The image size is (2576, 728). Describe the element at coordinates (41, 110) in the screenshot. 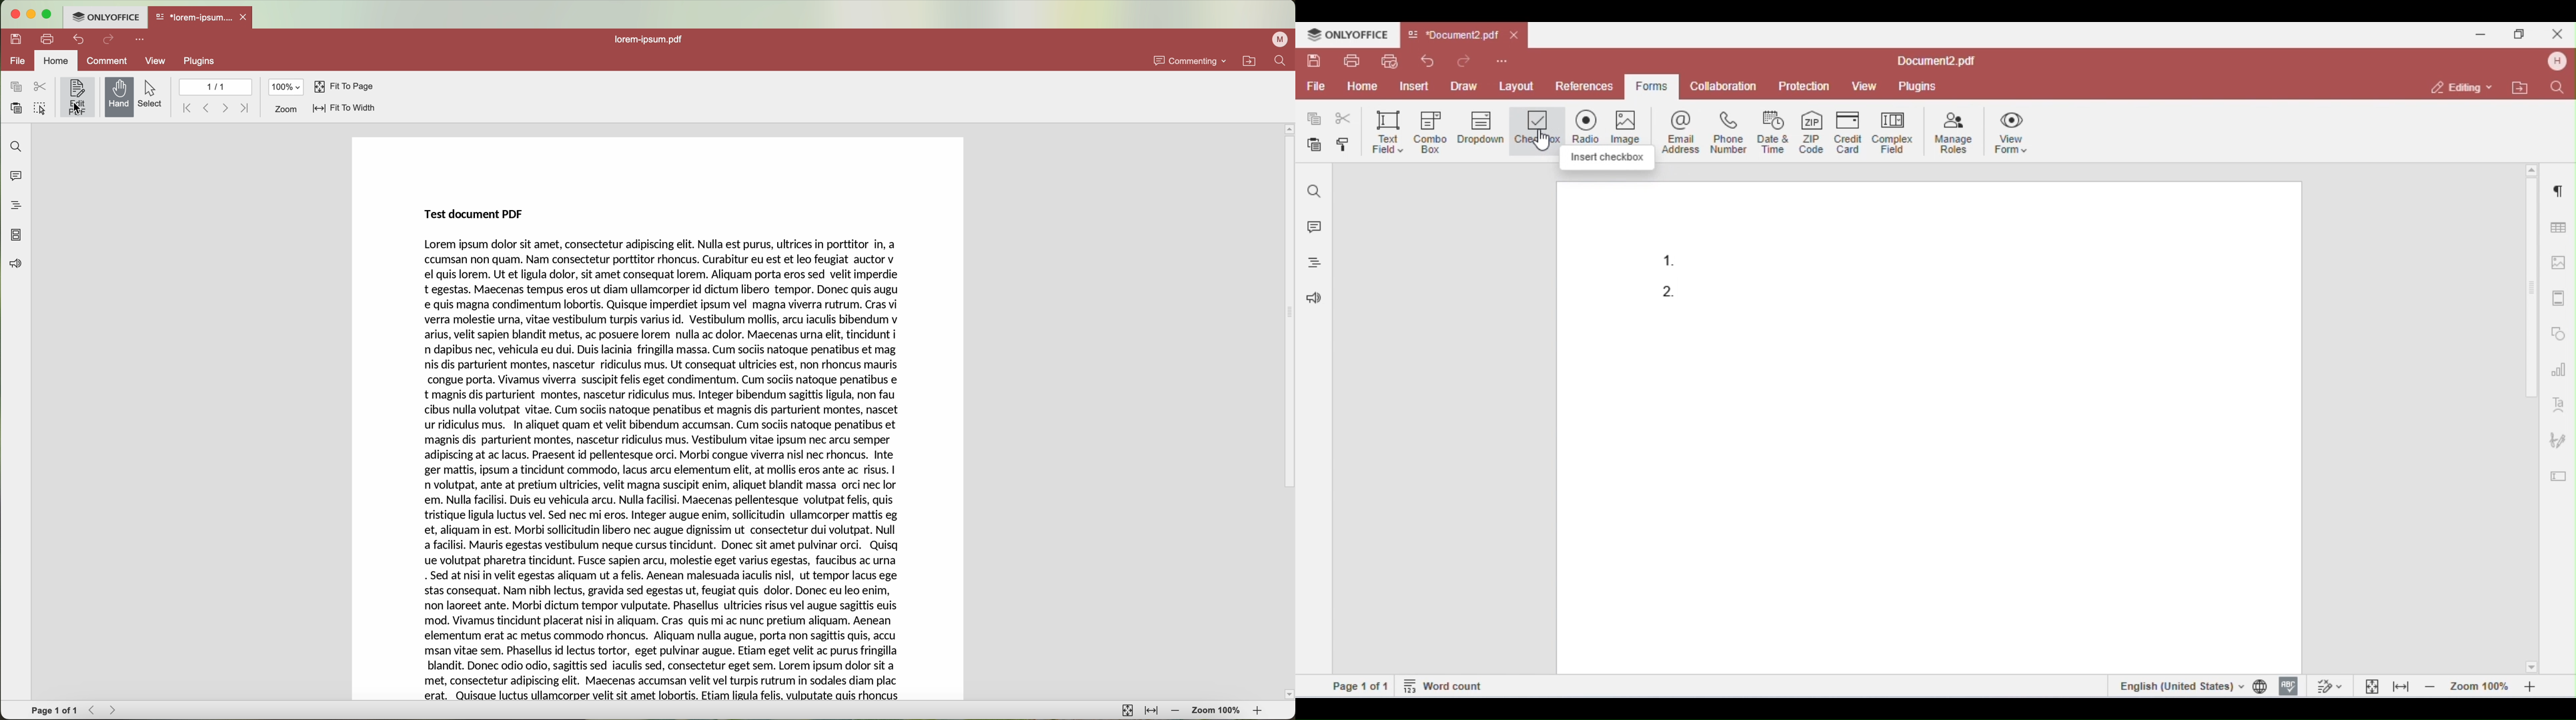

I see `select all` at that location.